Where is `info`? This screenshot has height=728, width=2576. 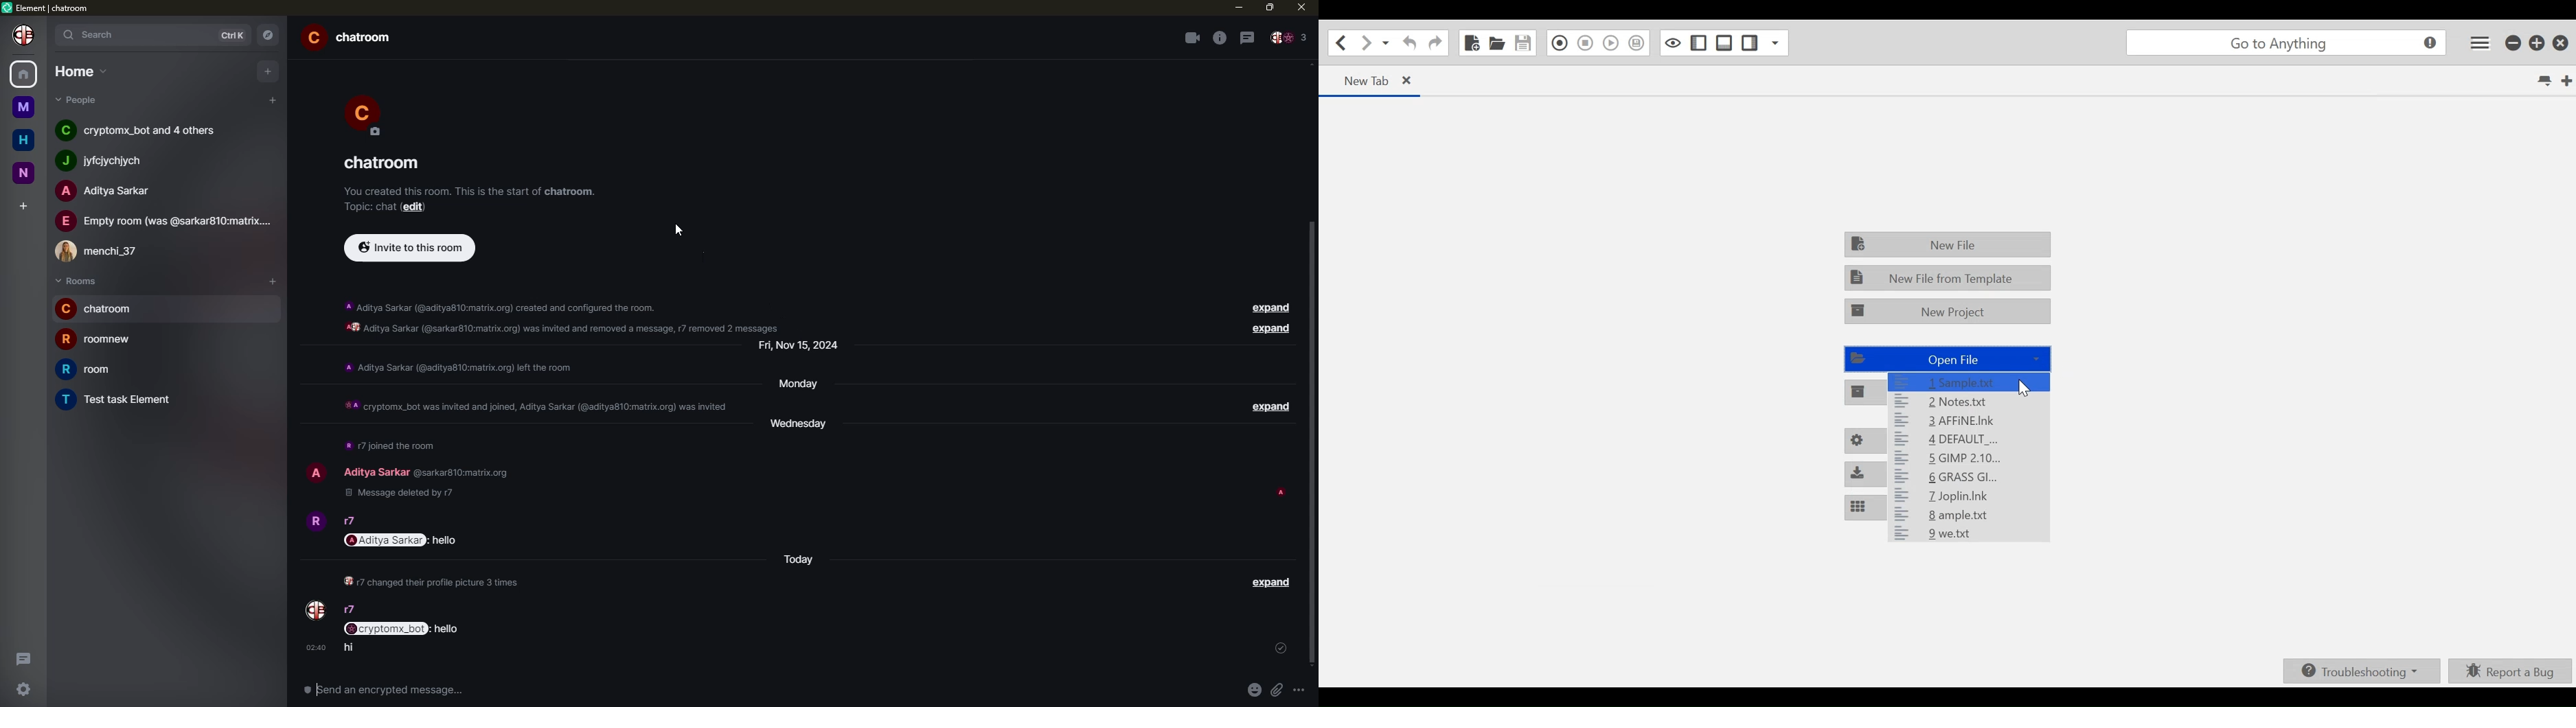 info is located at coordinates (433, 583).